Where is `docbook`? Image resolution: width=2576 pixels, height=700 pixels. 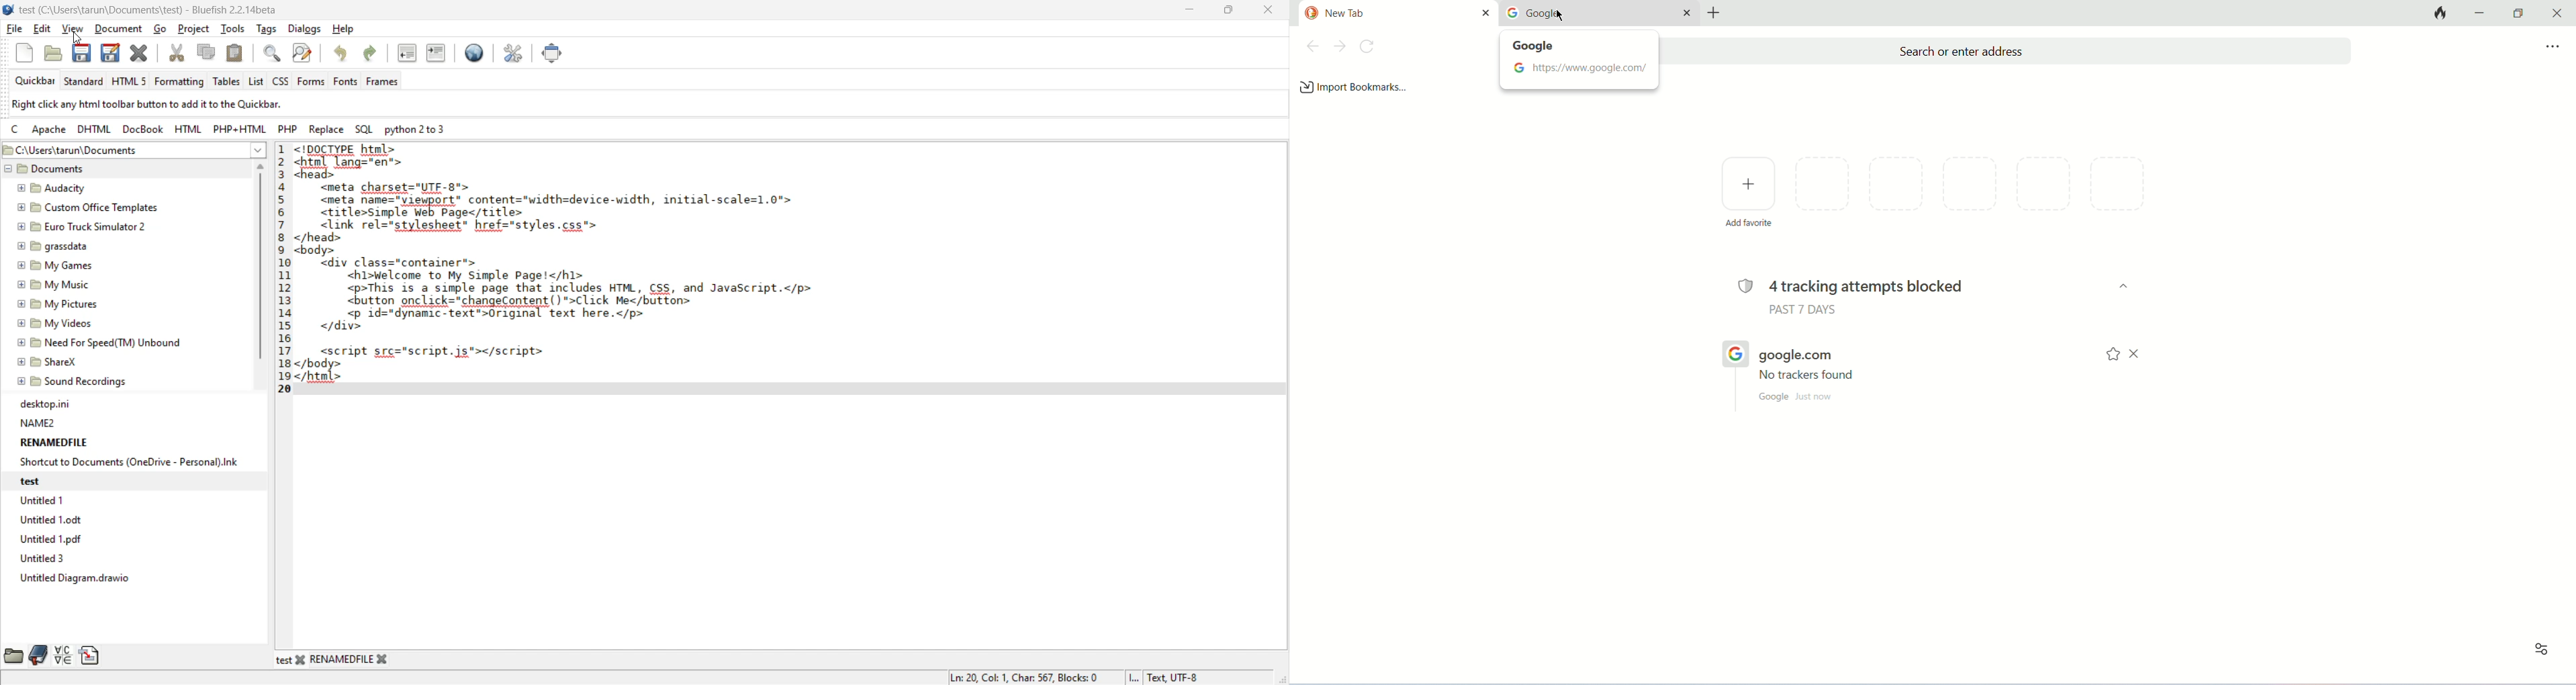
docbook is located at coordinates (144, 130).